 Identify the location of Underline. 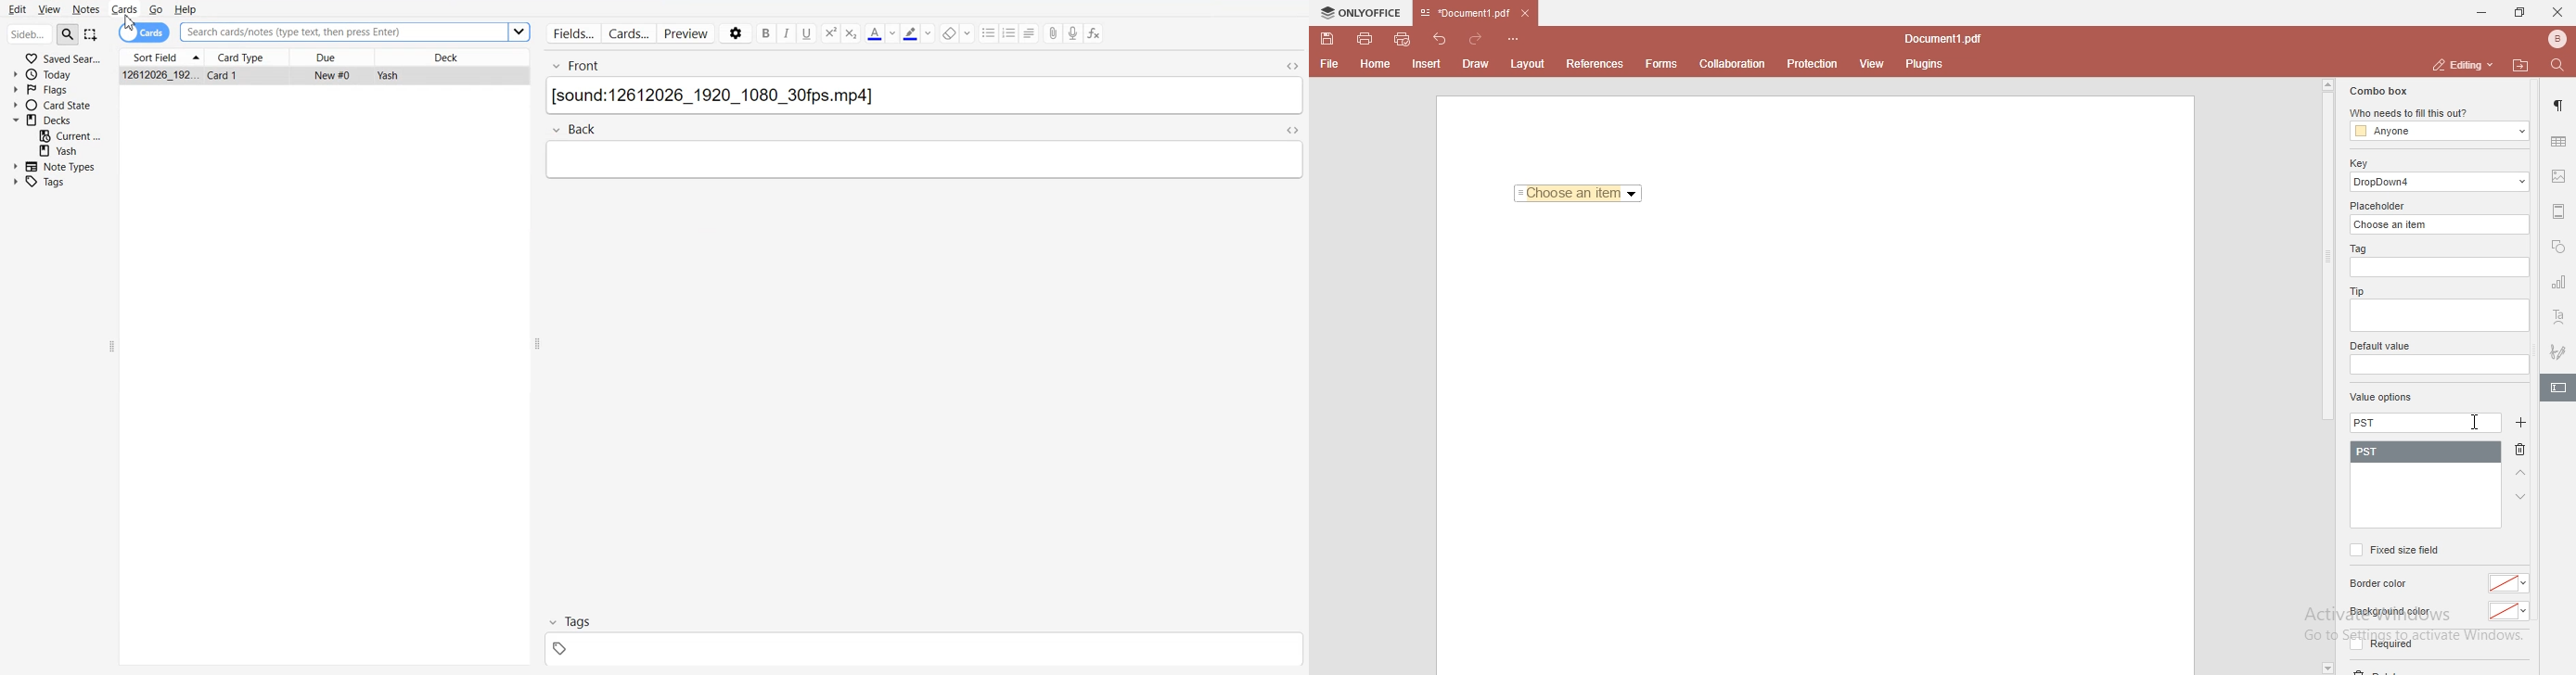
(808, 33).